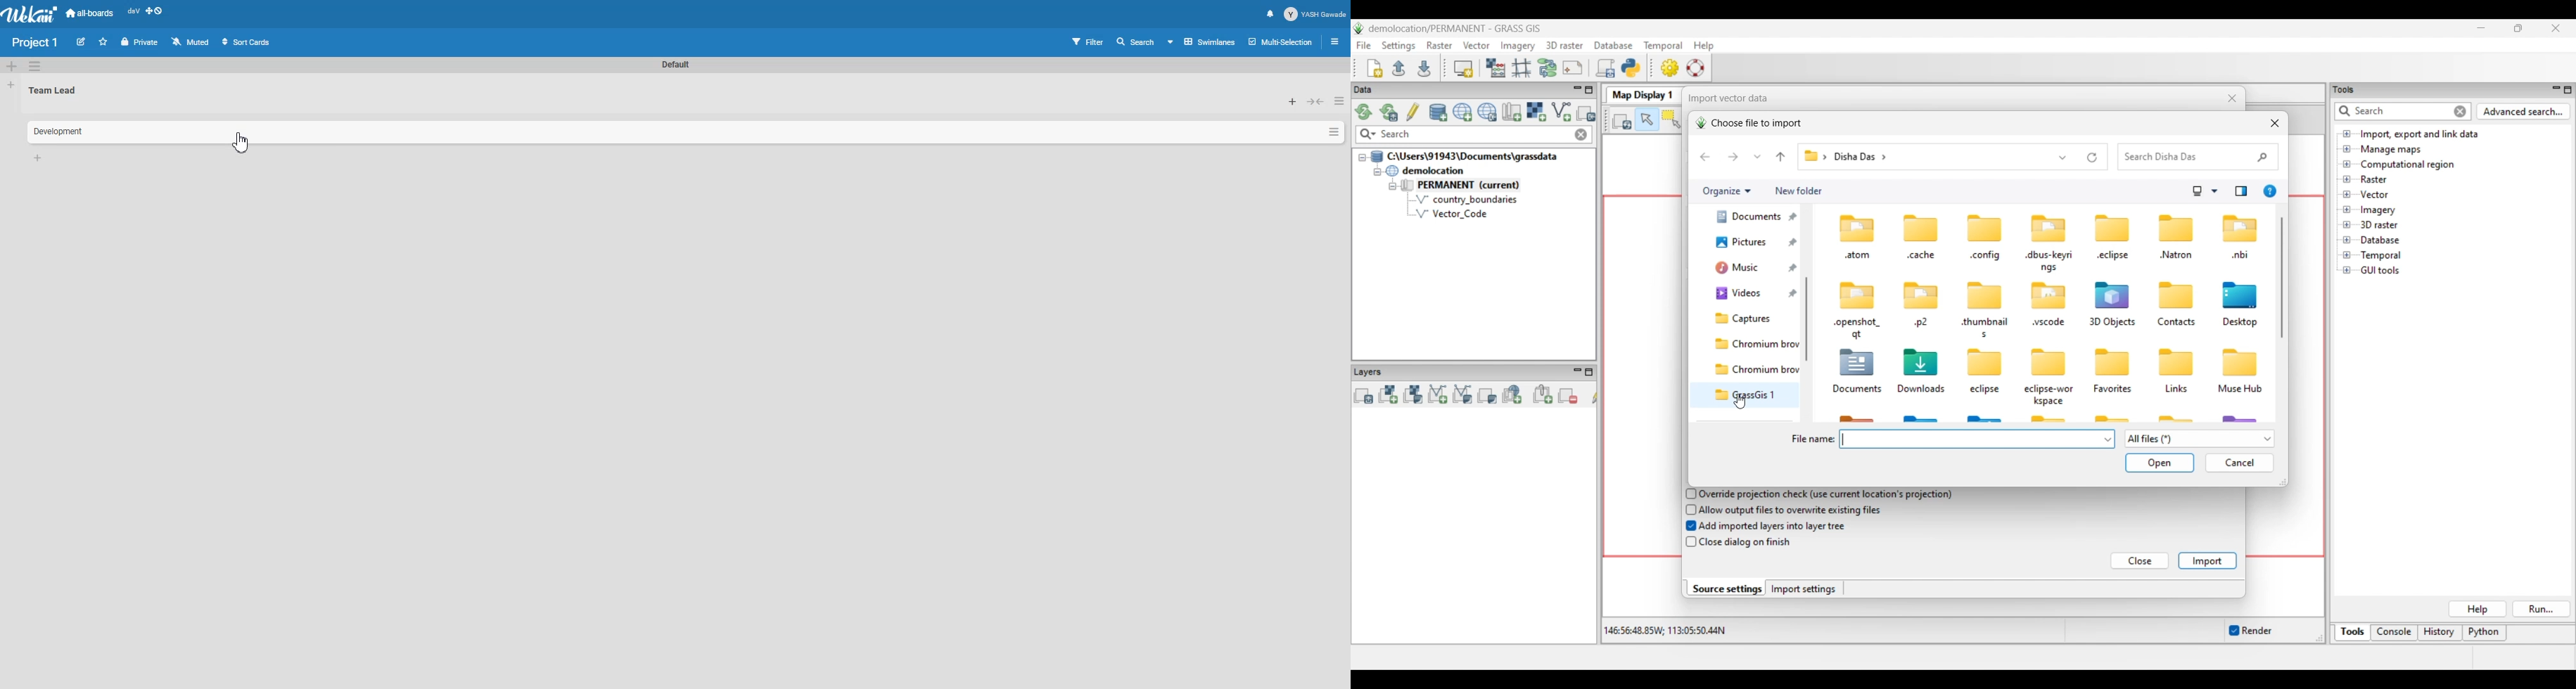  Describe the element at coordinates (1923, 389) in the screenshot. I see `Downloads` at that location.